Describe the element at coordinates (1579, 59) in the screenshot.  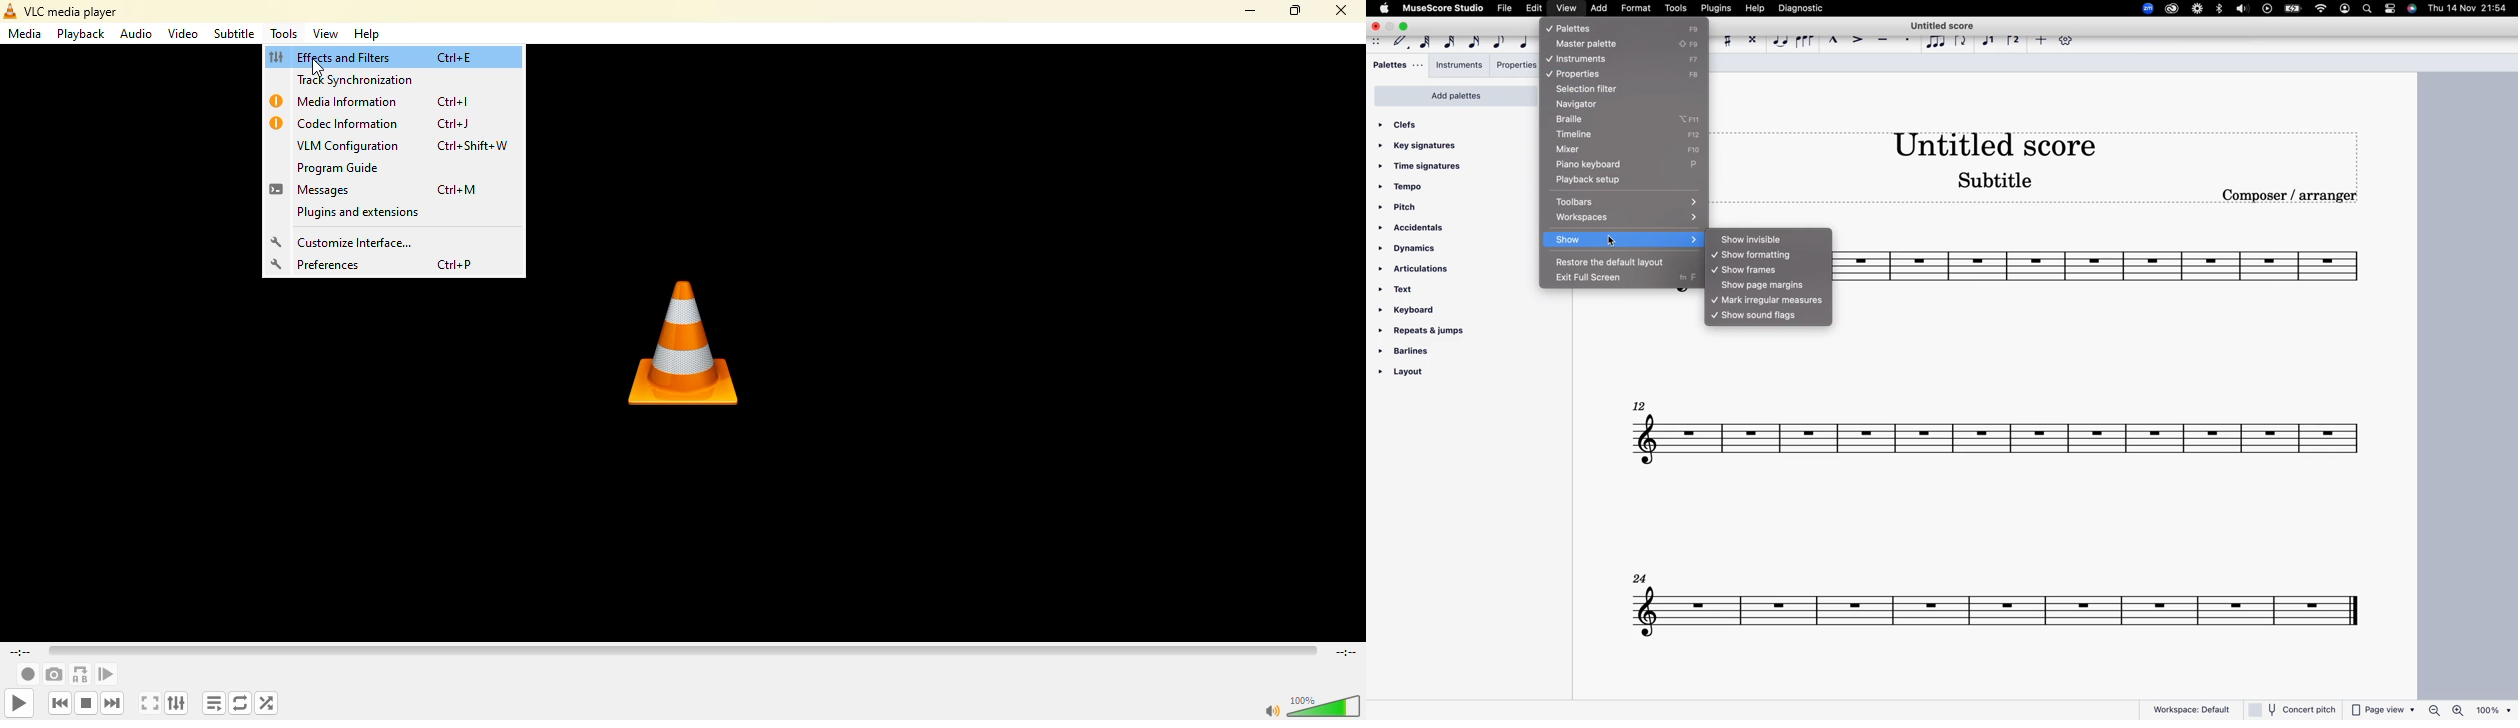
I see `instruments` at that location.